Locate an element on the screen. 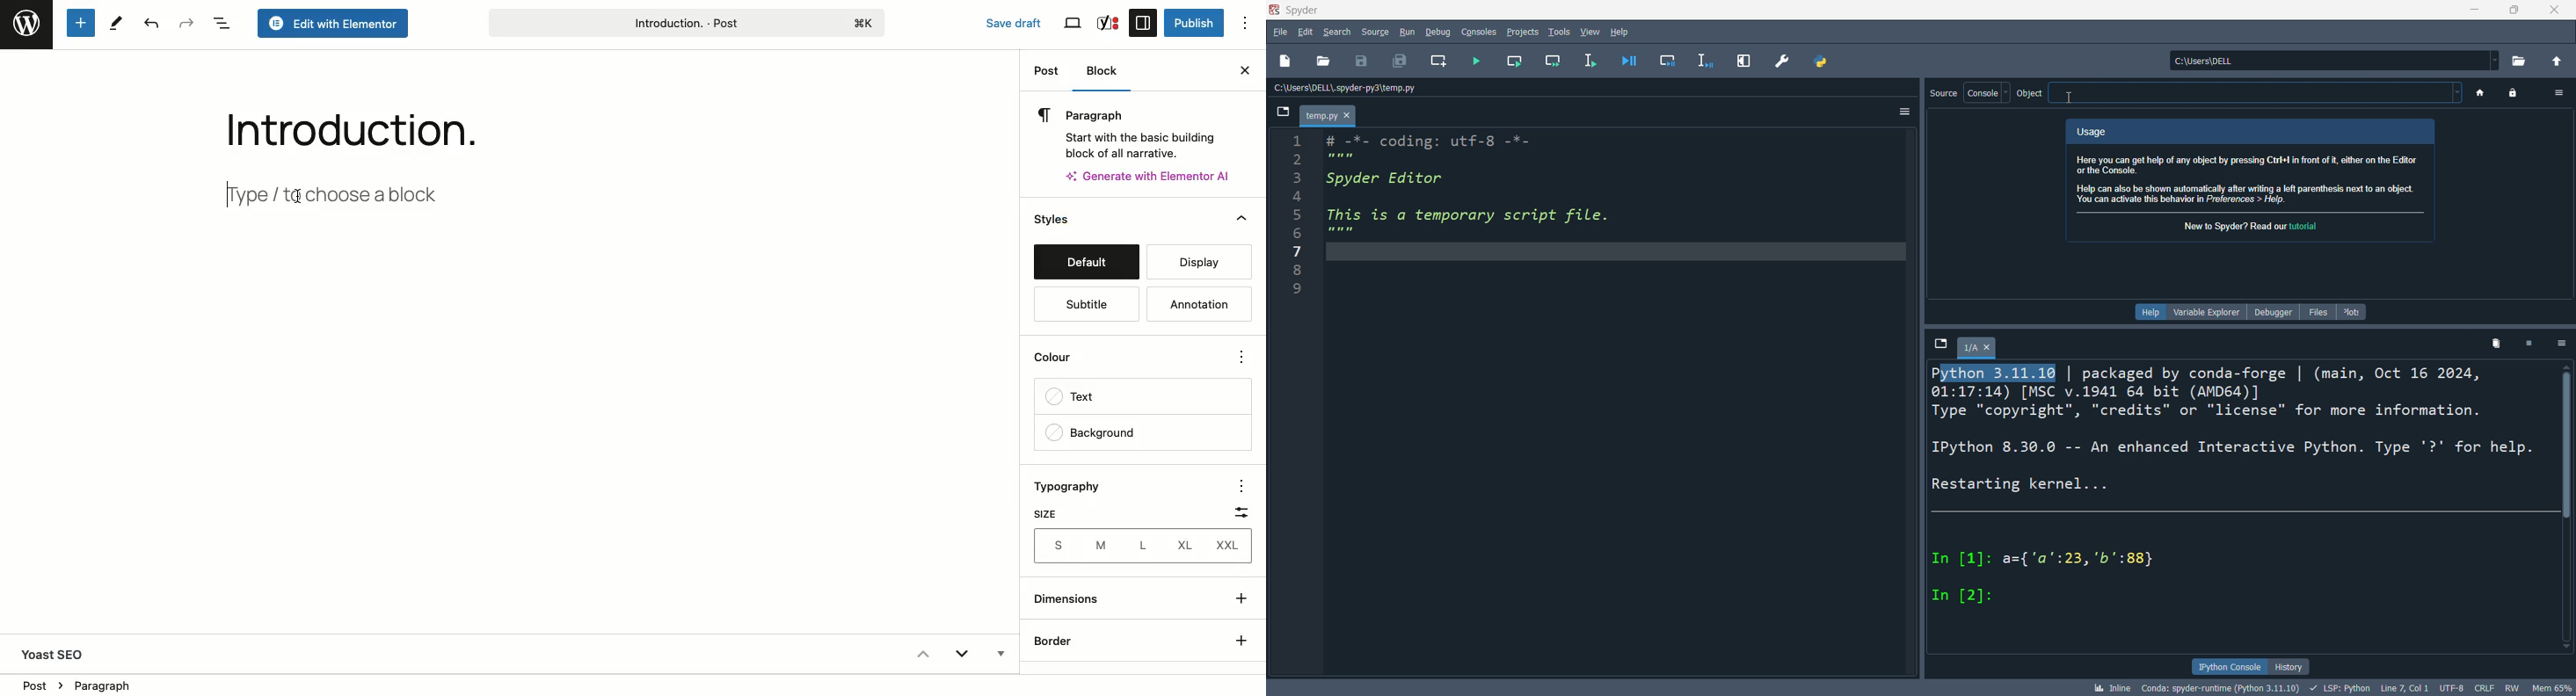 This screenshot has width=2576, height=700. debug cel is located at coordinates (1663, 61).